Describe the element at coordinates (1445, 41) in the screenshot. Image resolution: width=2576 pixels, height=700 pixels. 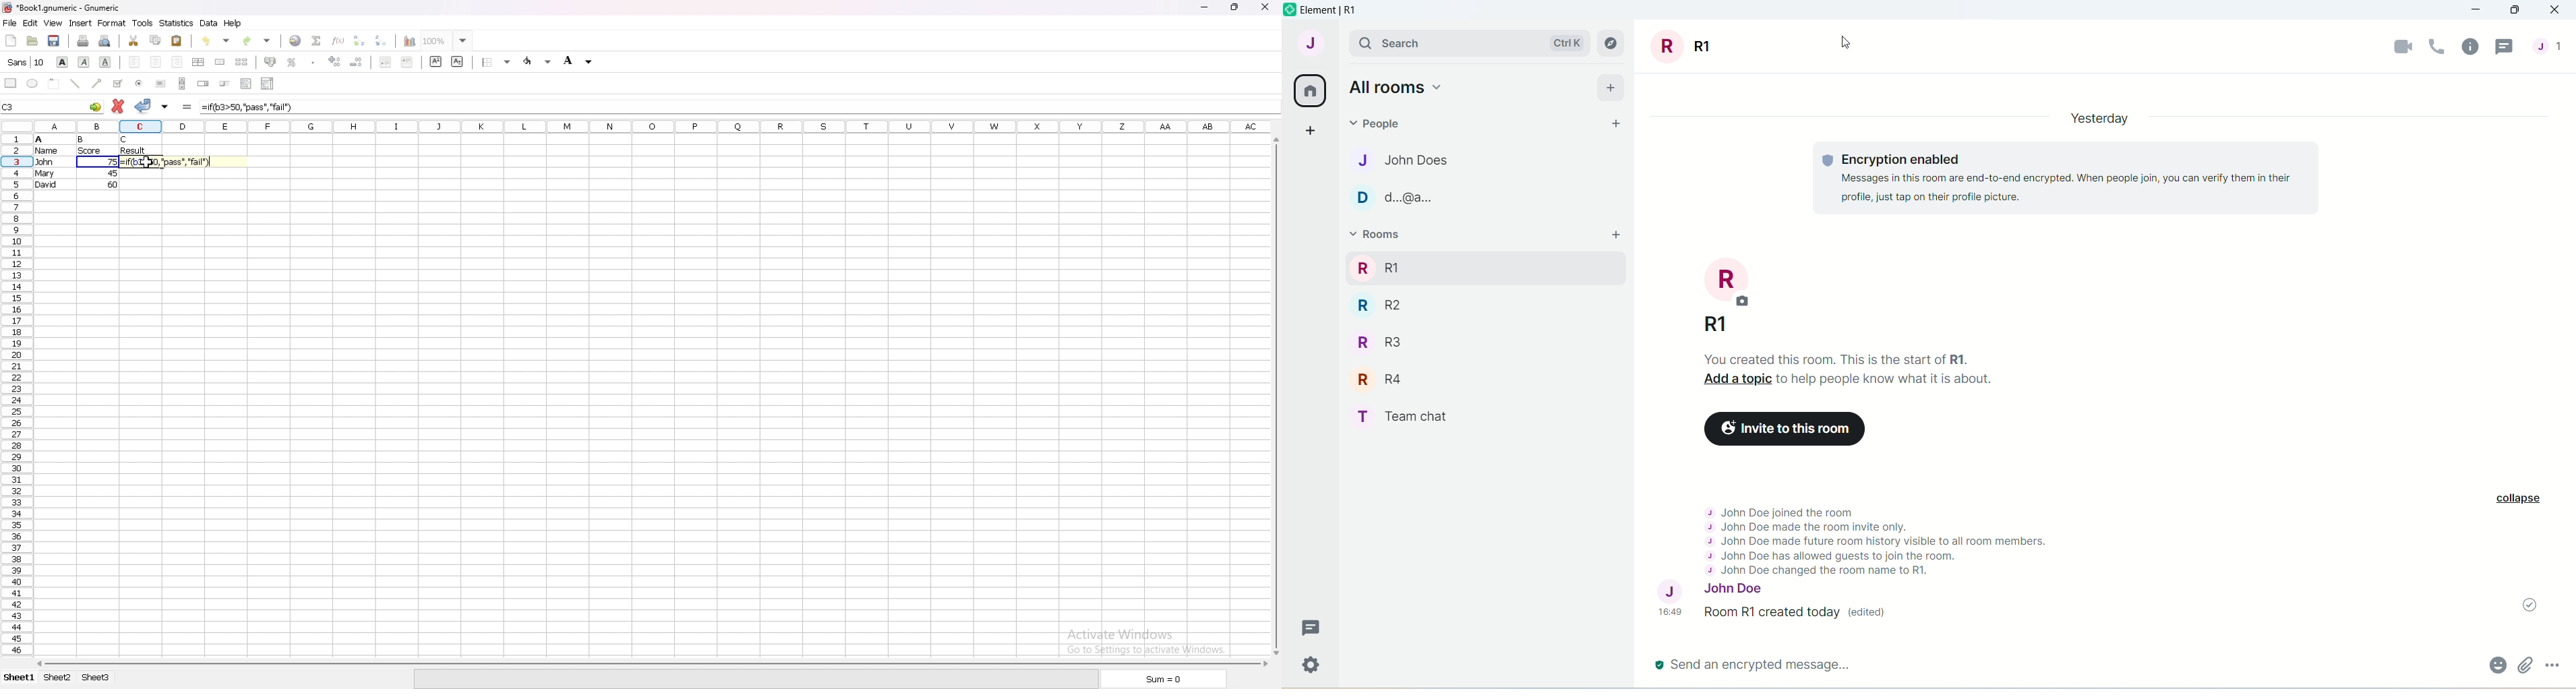
I see `search bar` at that location.